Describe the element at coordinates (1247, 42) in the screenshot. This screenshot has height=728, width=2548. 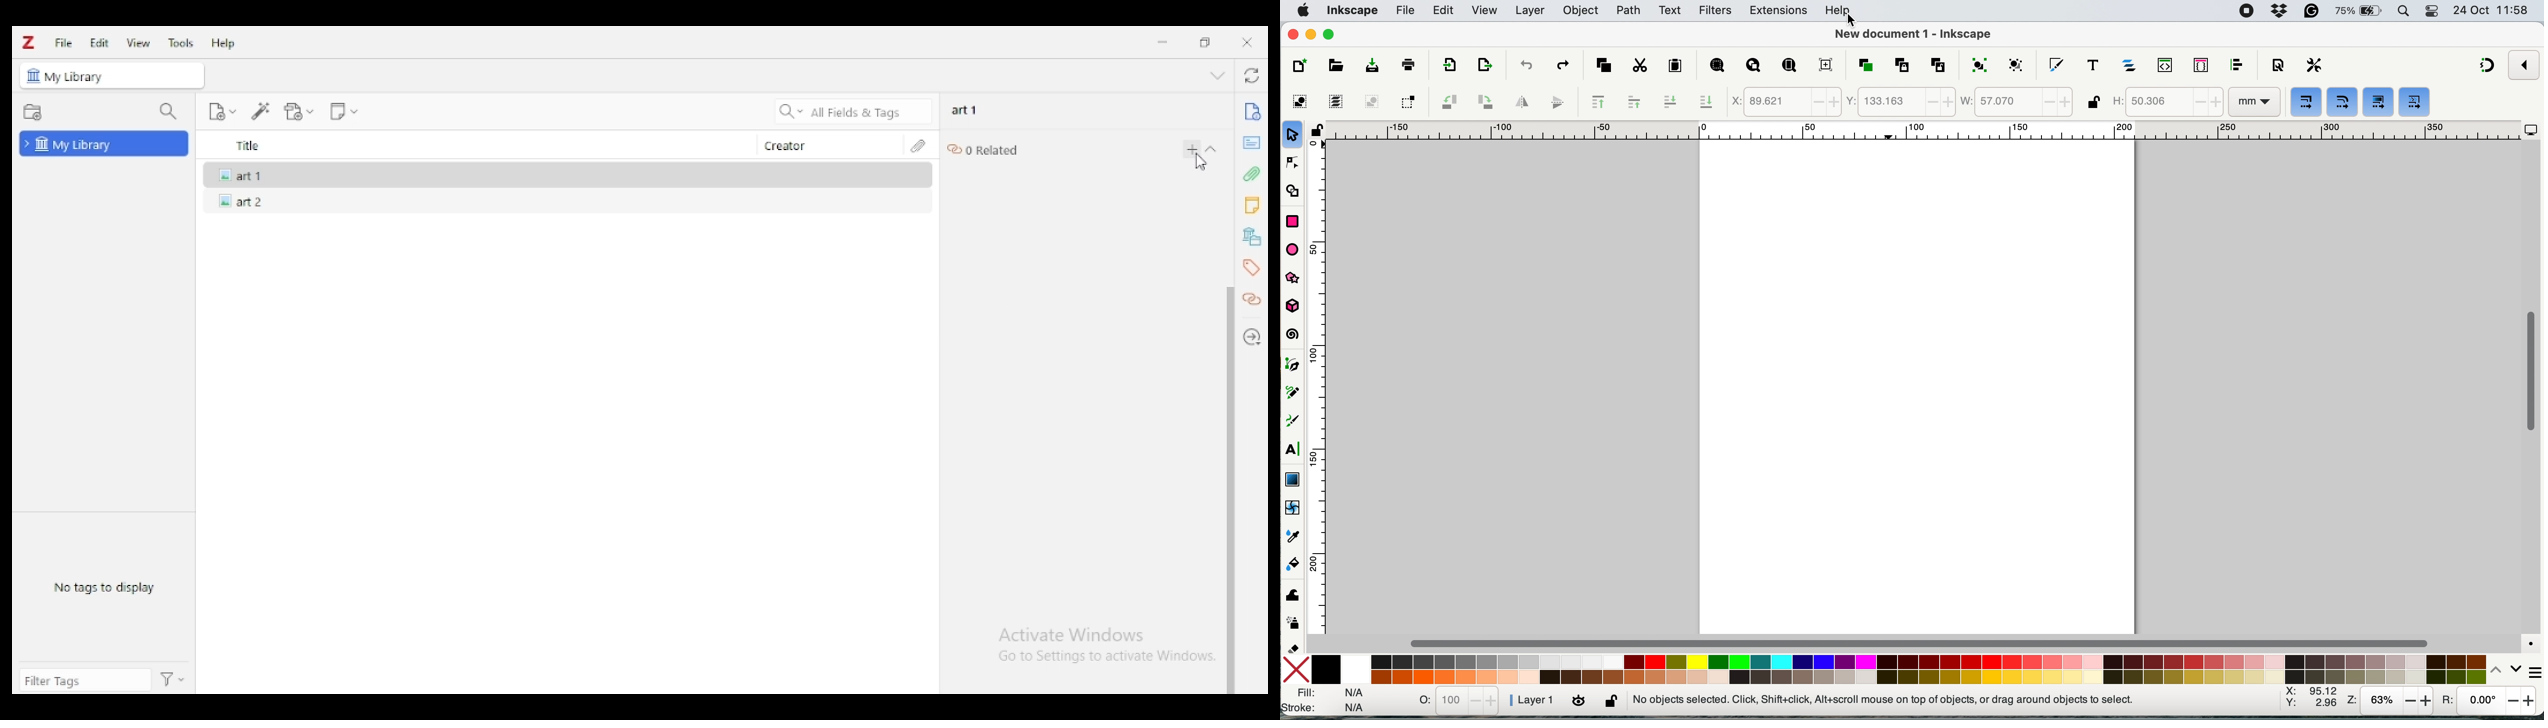
I see `close` at that location.